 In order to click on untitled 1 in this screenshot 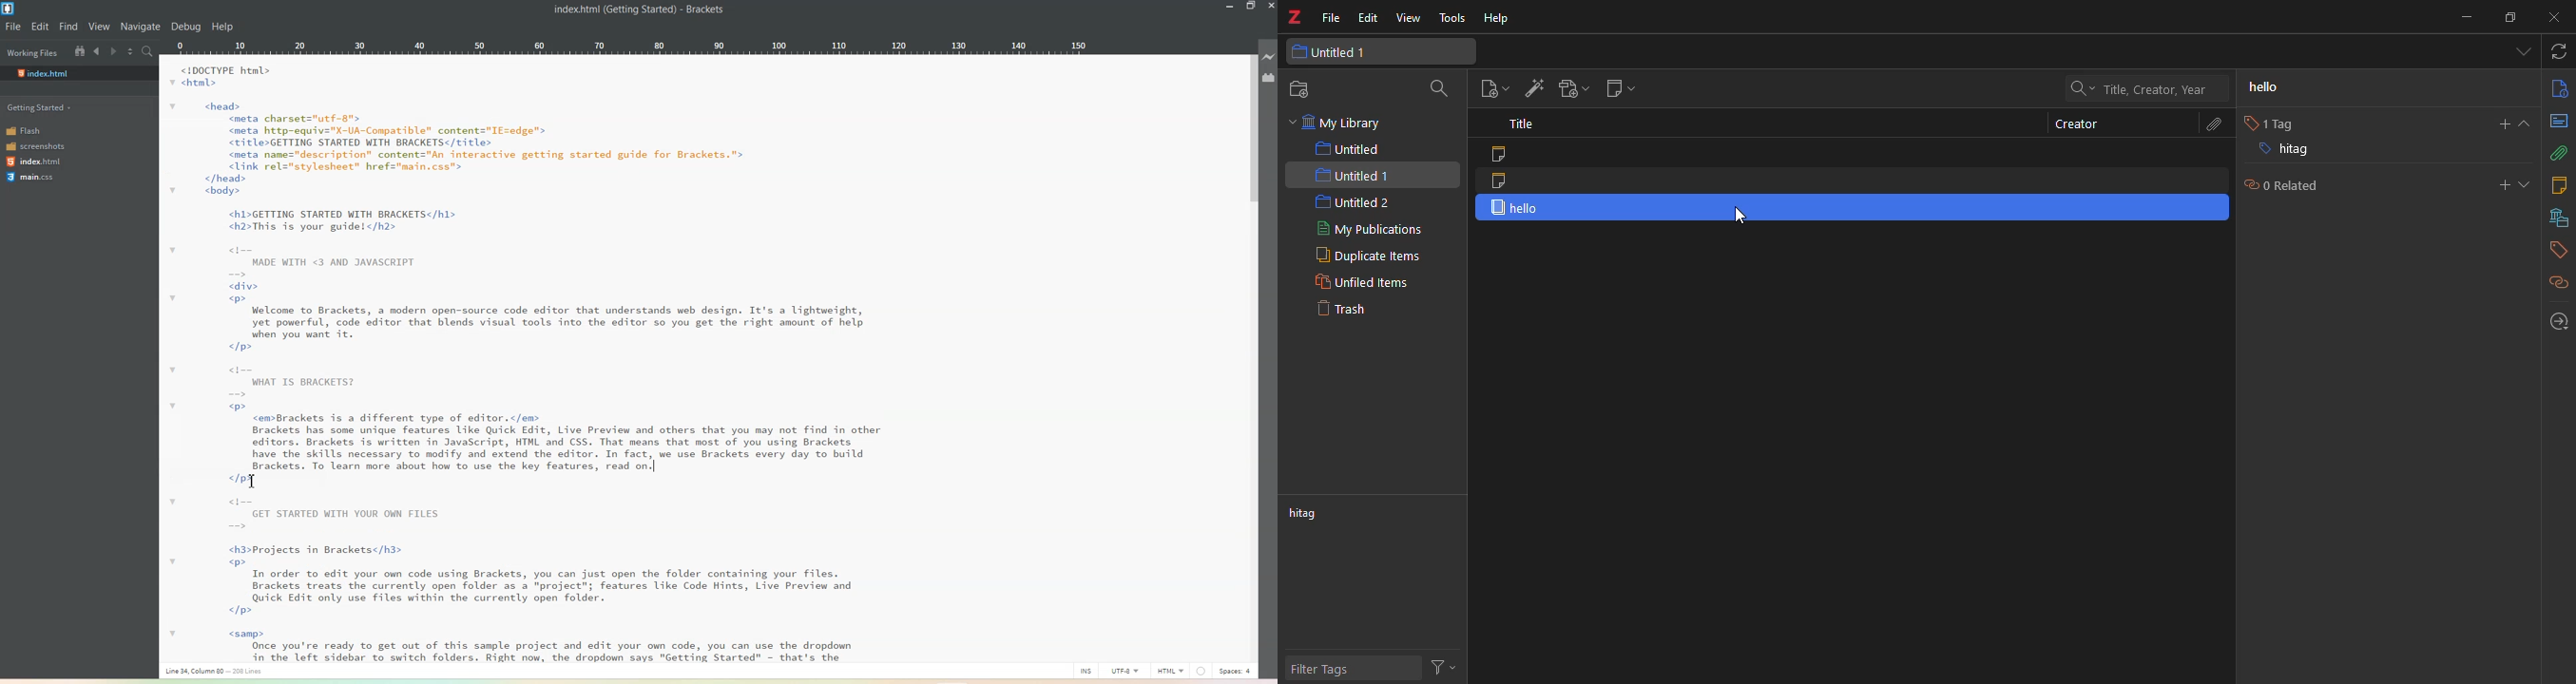, I will do `click(1352, 178)`.